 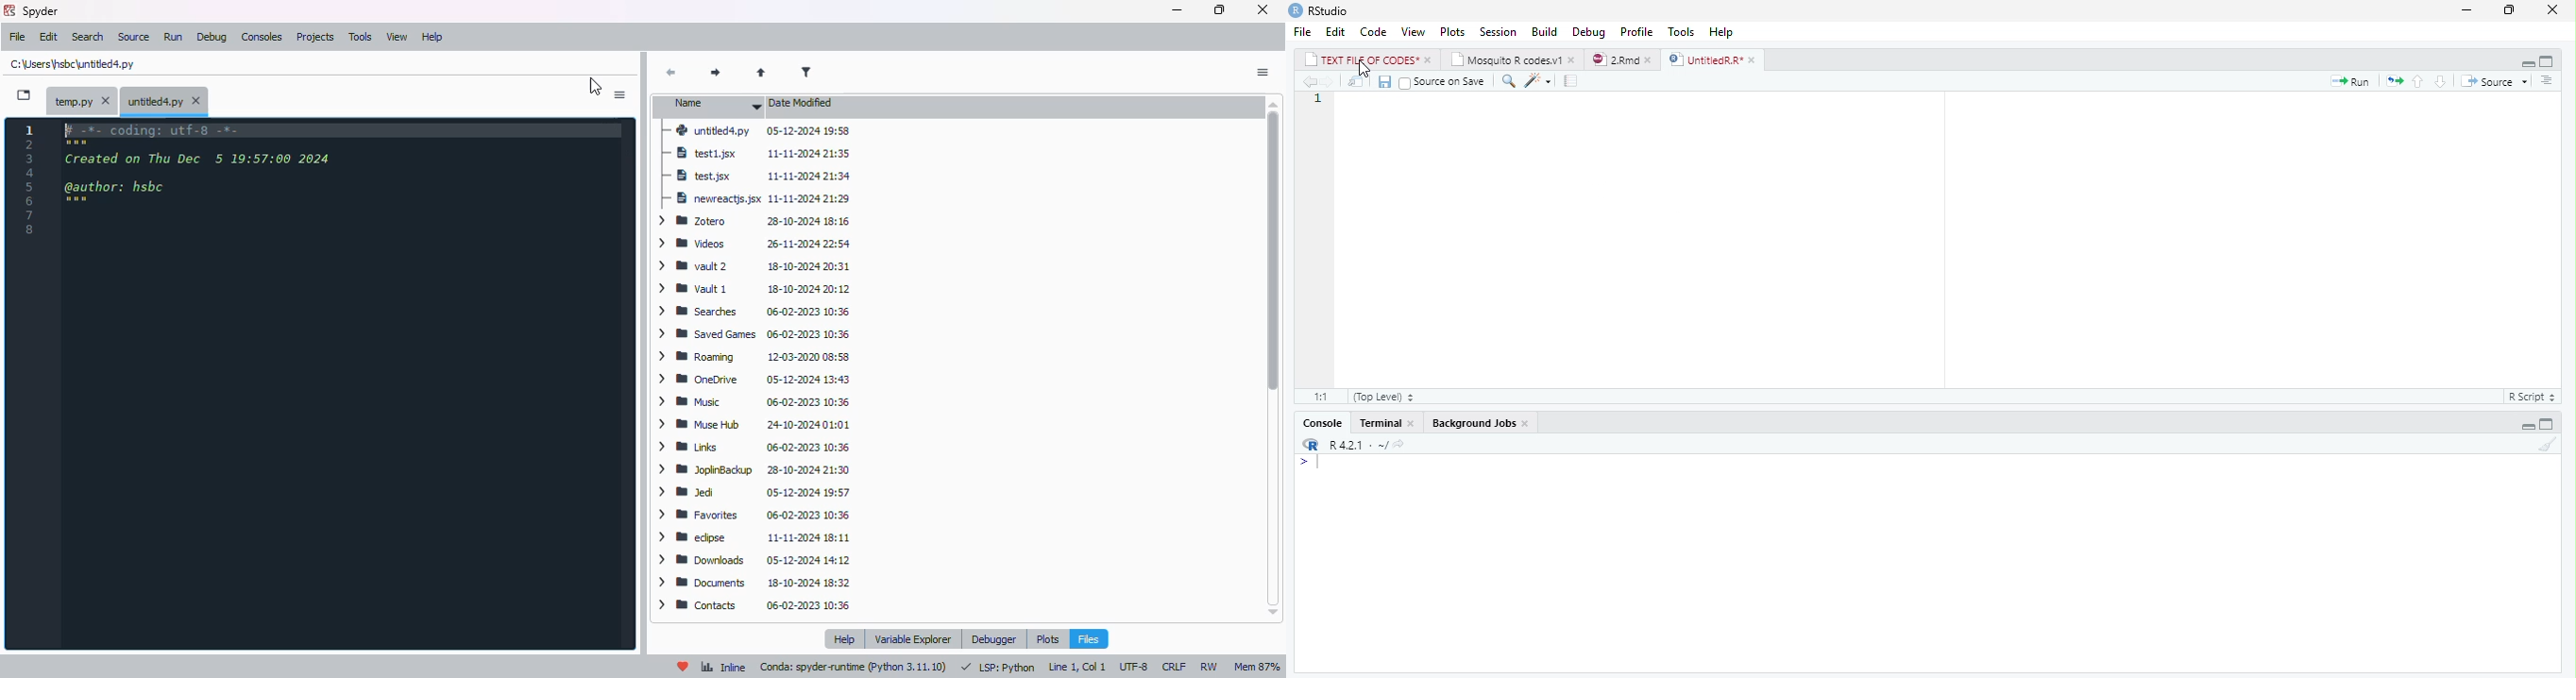 What do you see at coordinates (2546, 425) in the screenshot?
I see `maximize` at bounding box center [2546, 425].